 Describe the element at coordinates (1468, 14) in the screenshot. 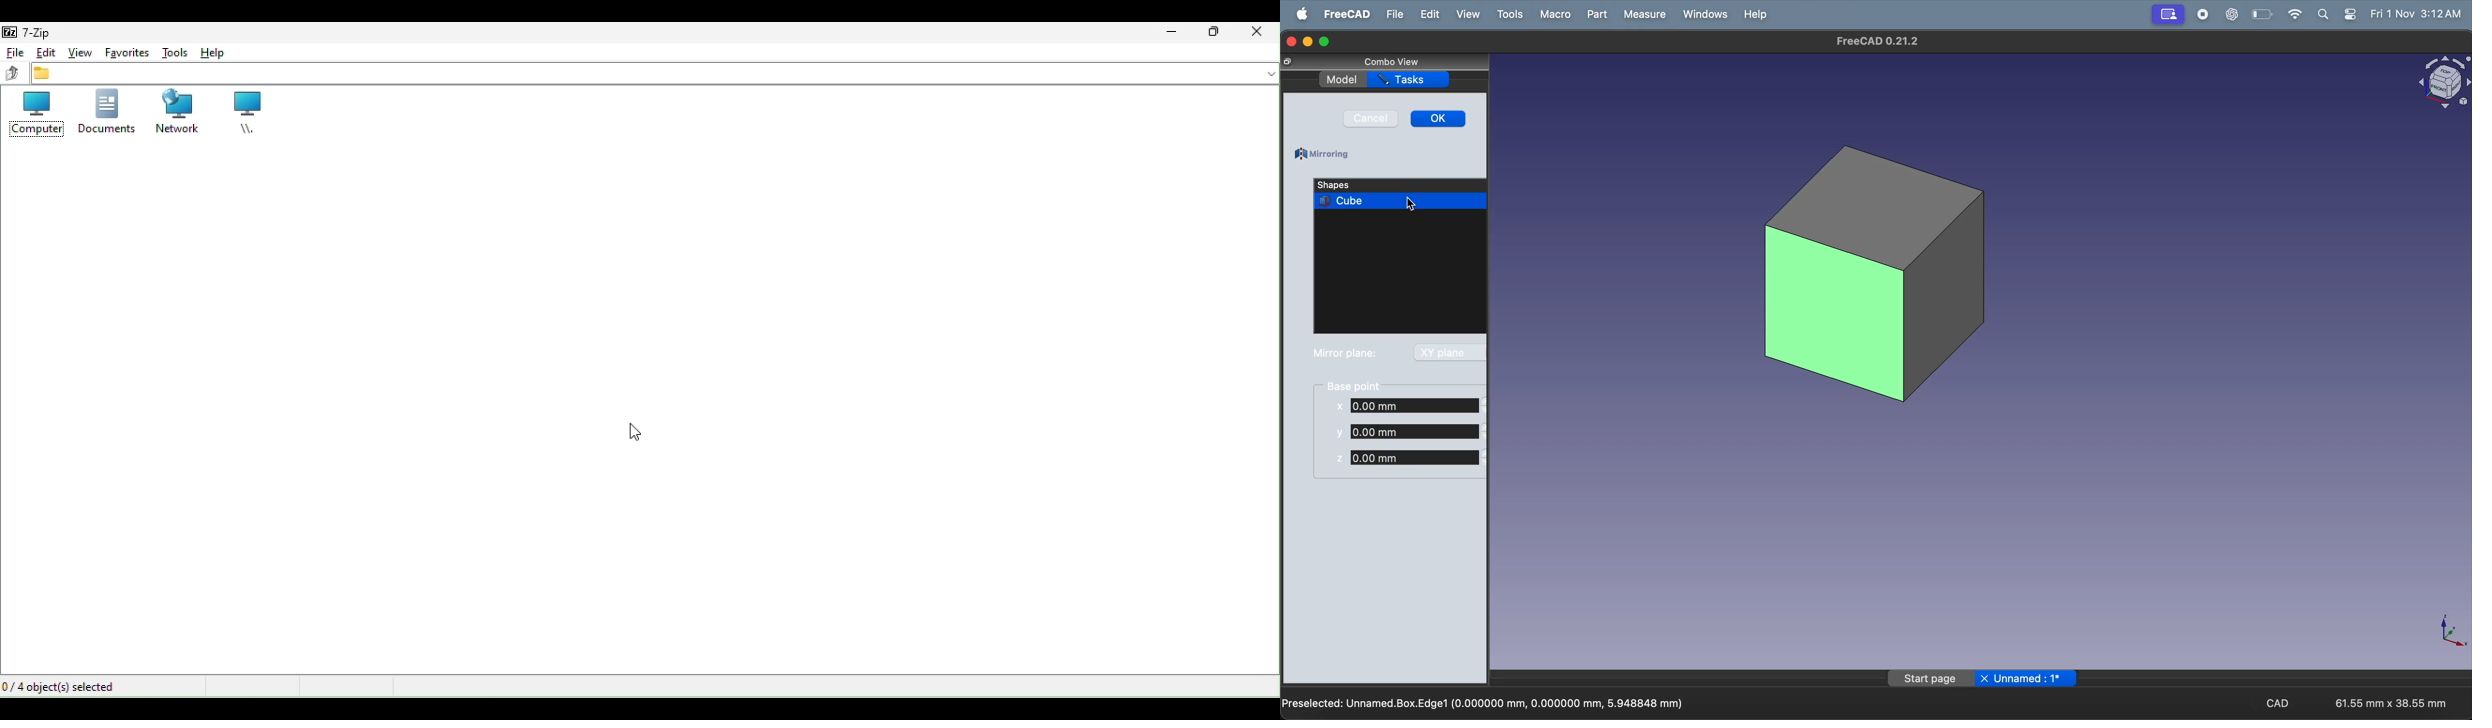

I see `view` at that location.